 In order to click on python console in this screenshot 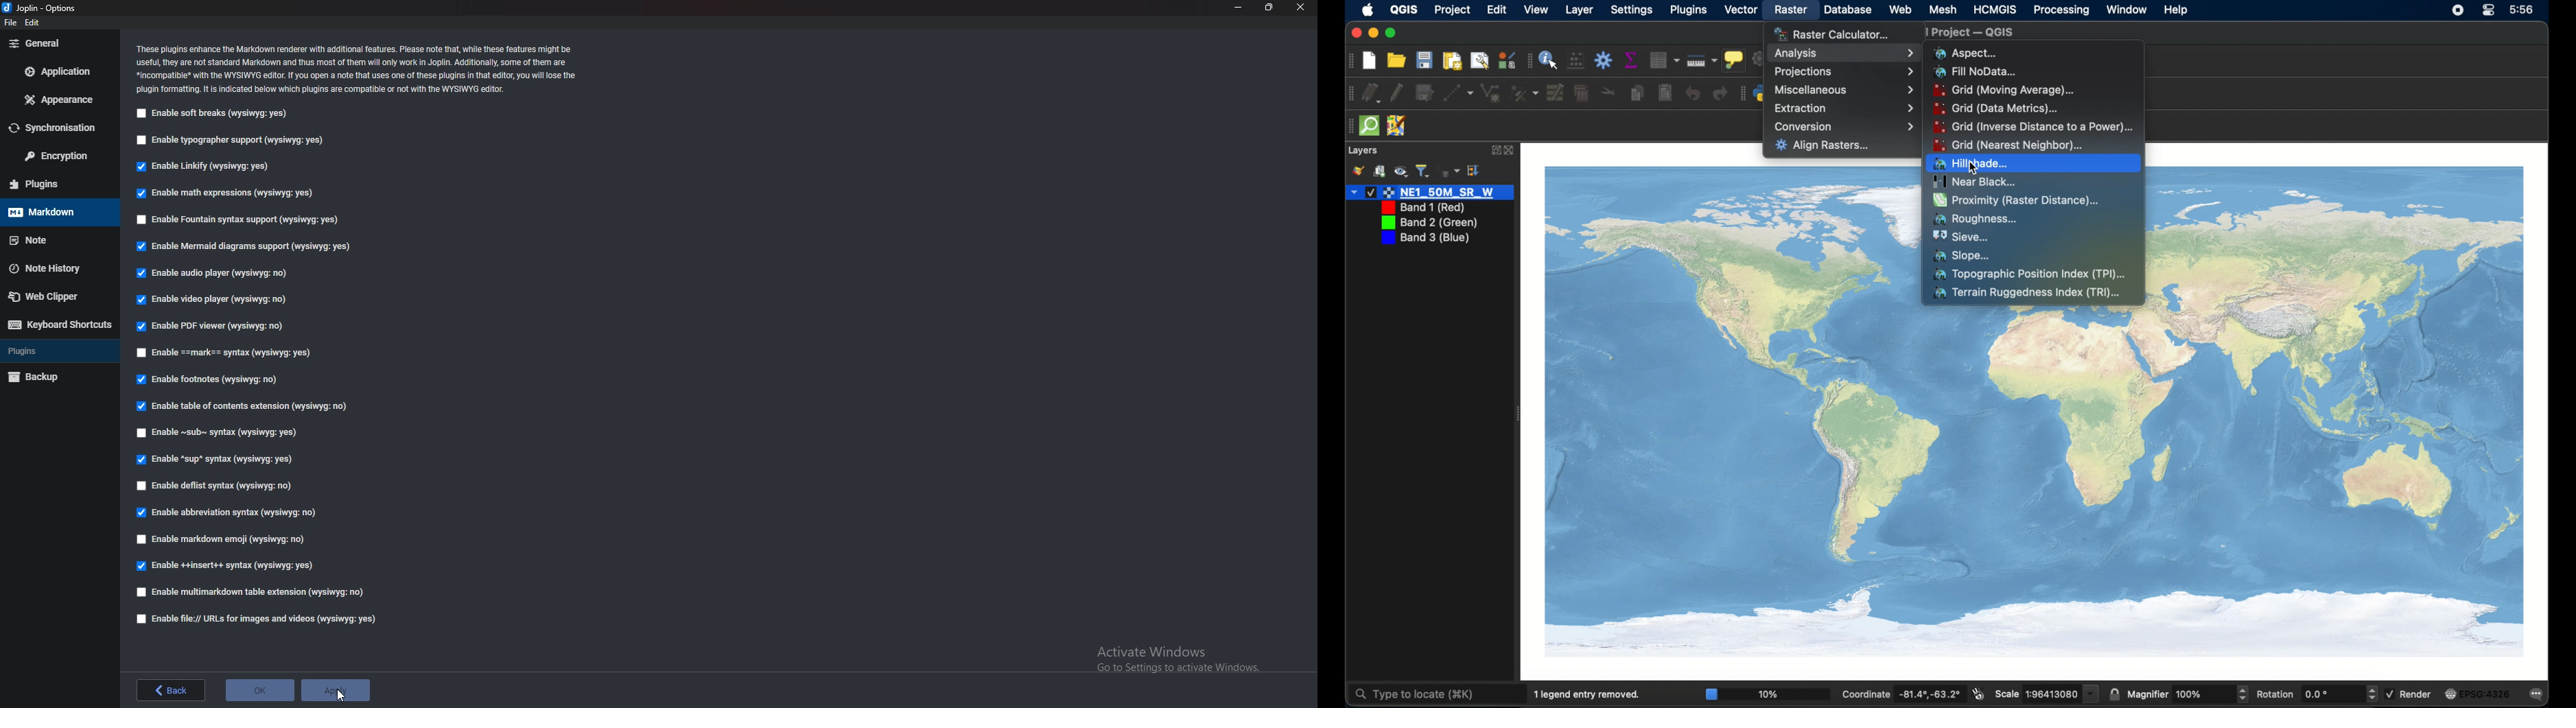, I will do `click(1761, 94)`.